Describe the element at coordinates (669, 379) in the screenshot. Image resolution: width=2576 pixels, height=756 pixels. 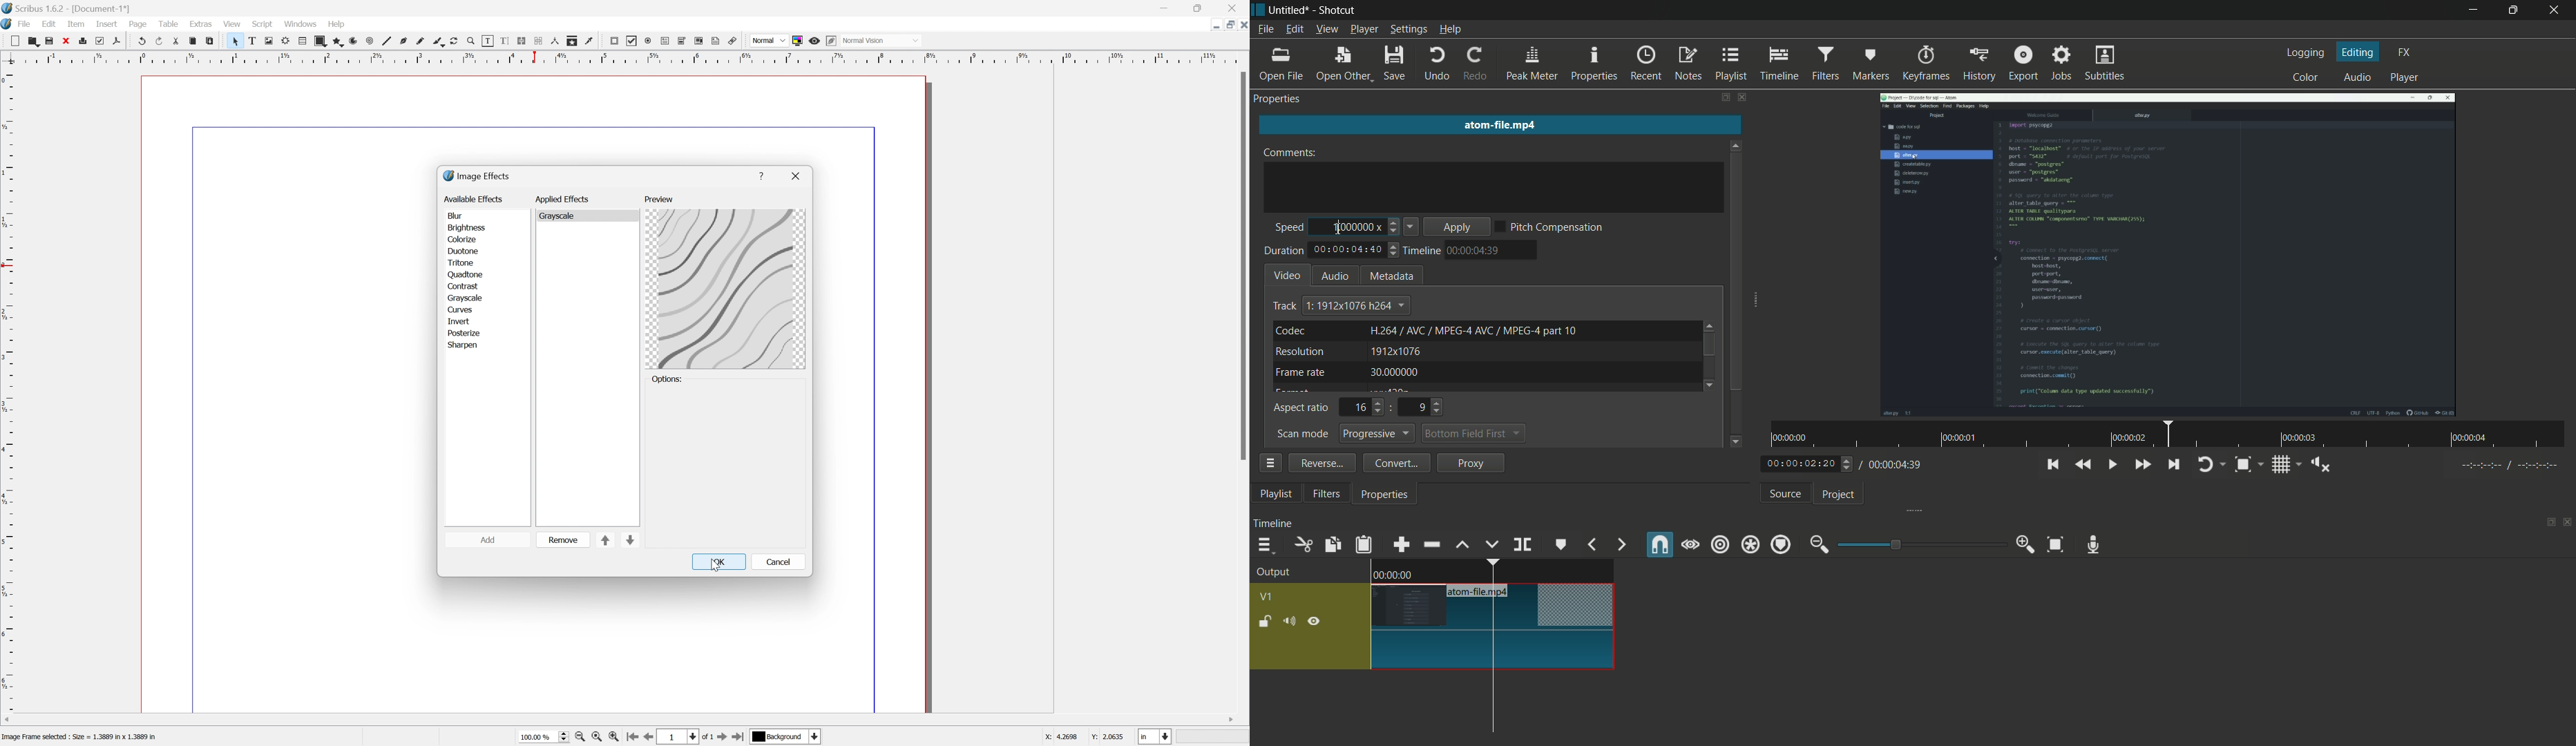
I see `options:` at that location.